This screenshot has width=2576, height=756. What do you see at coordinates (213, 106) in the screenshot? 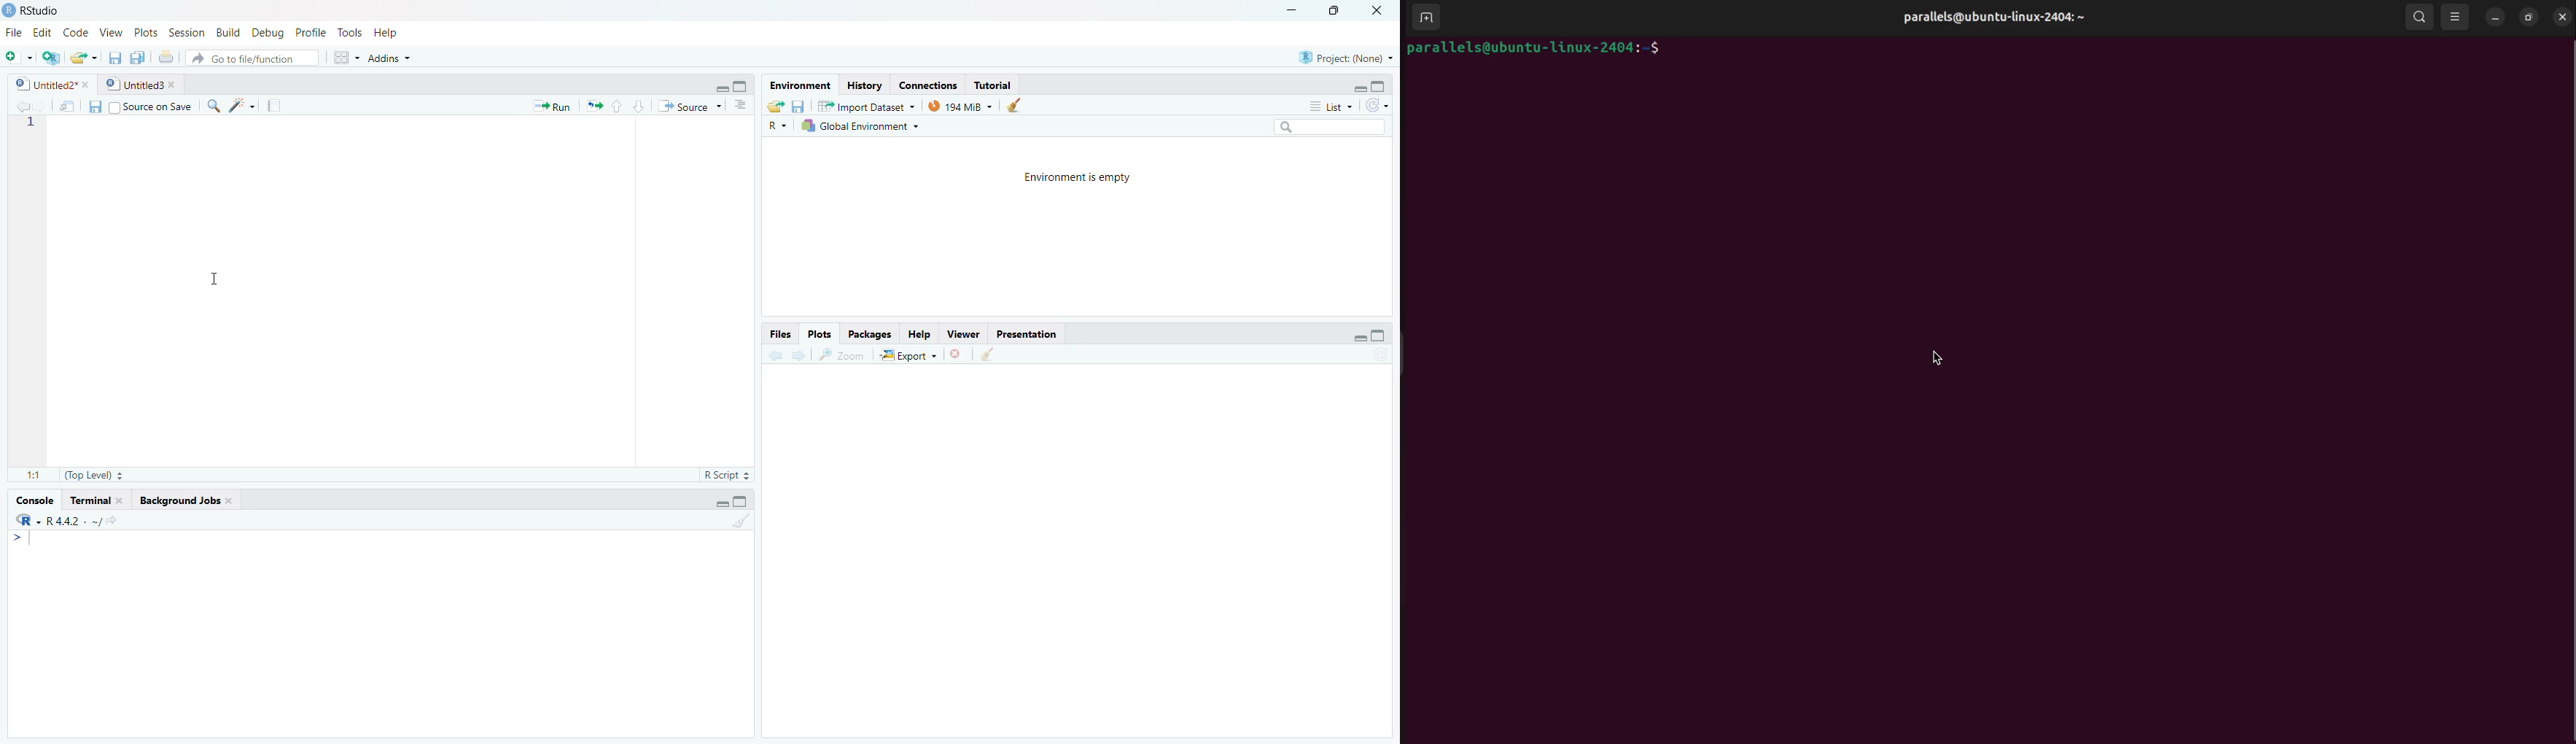
I see `search` at bounding box center [213, 106].